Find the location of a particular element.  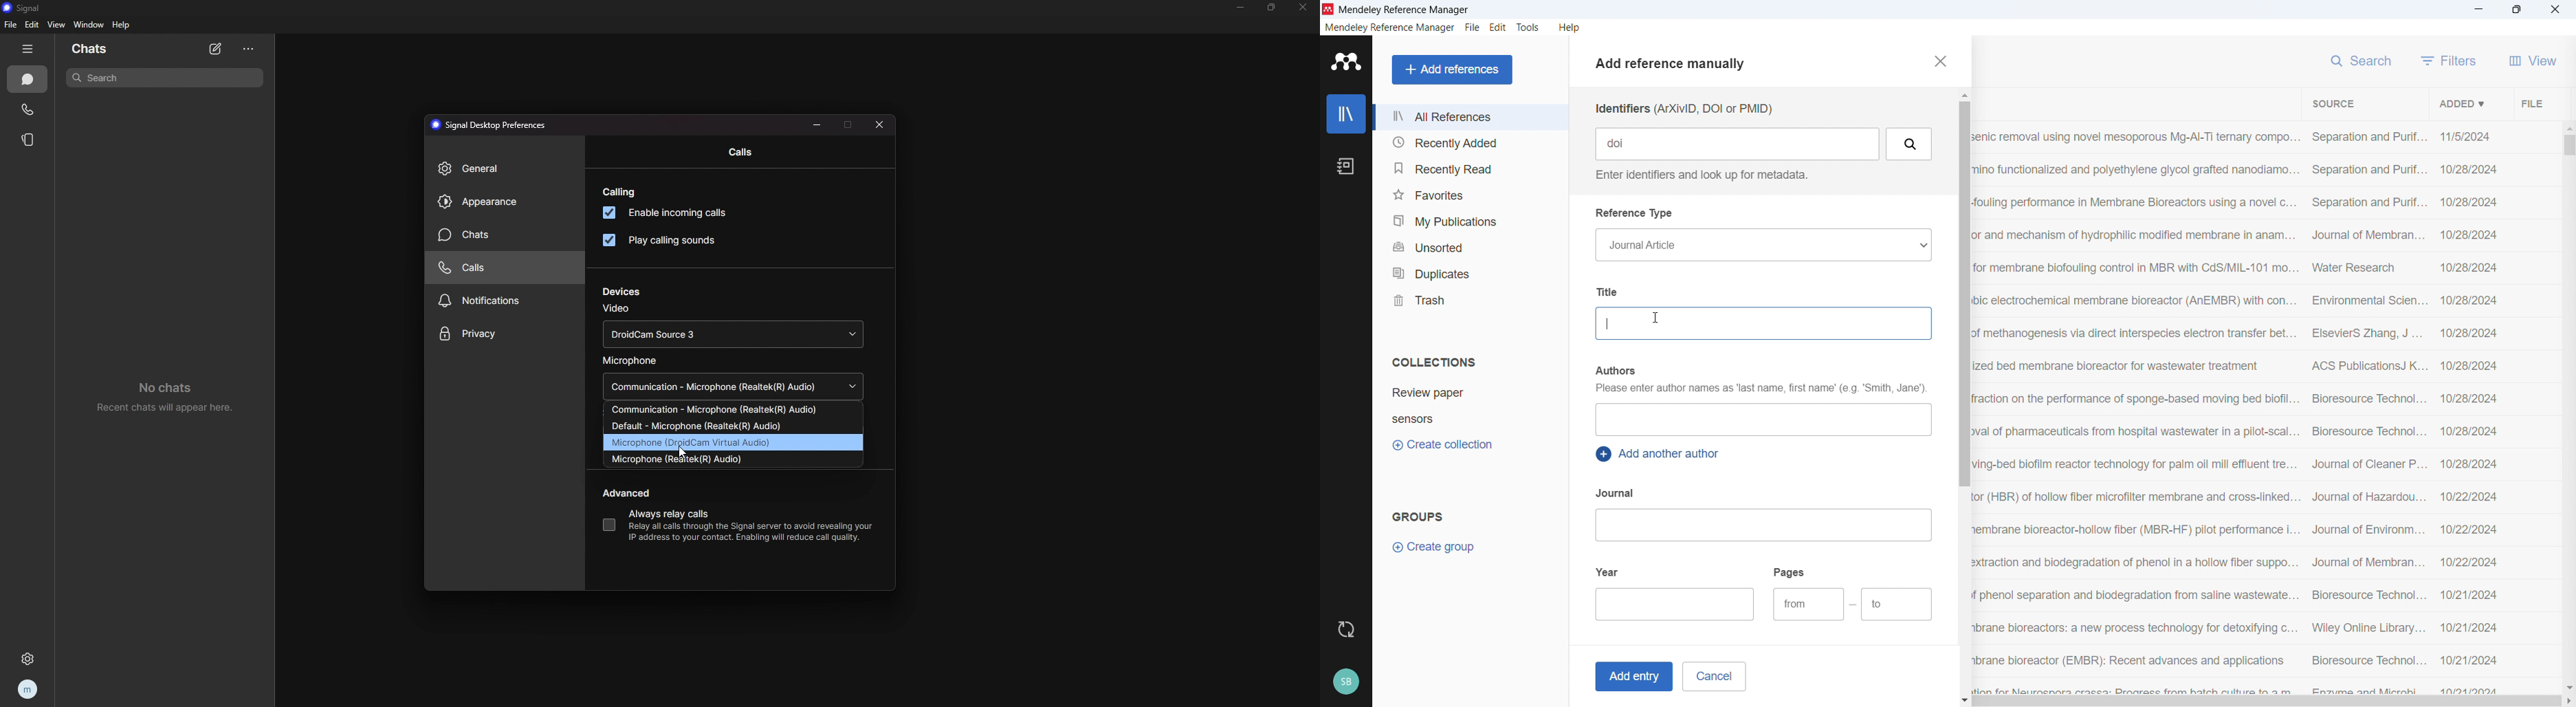

notifications is located at coordinates (498, 301).